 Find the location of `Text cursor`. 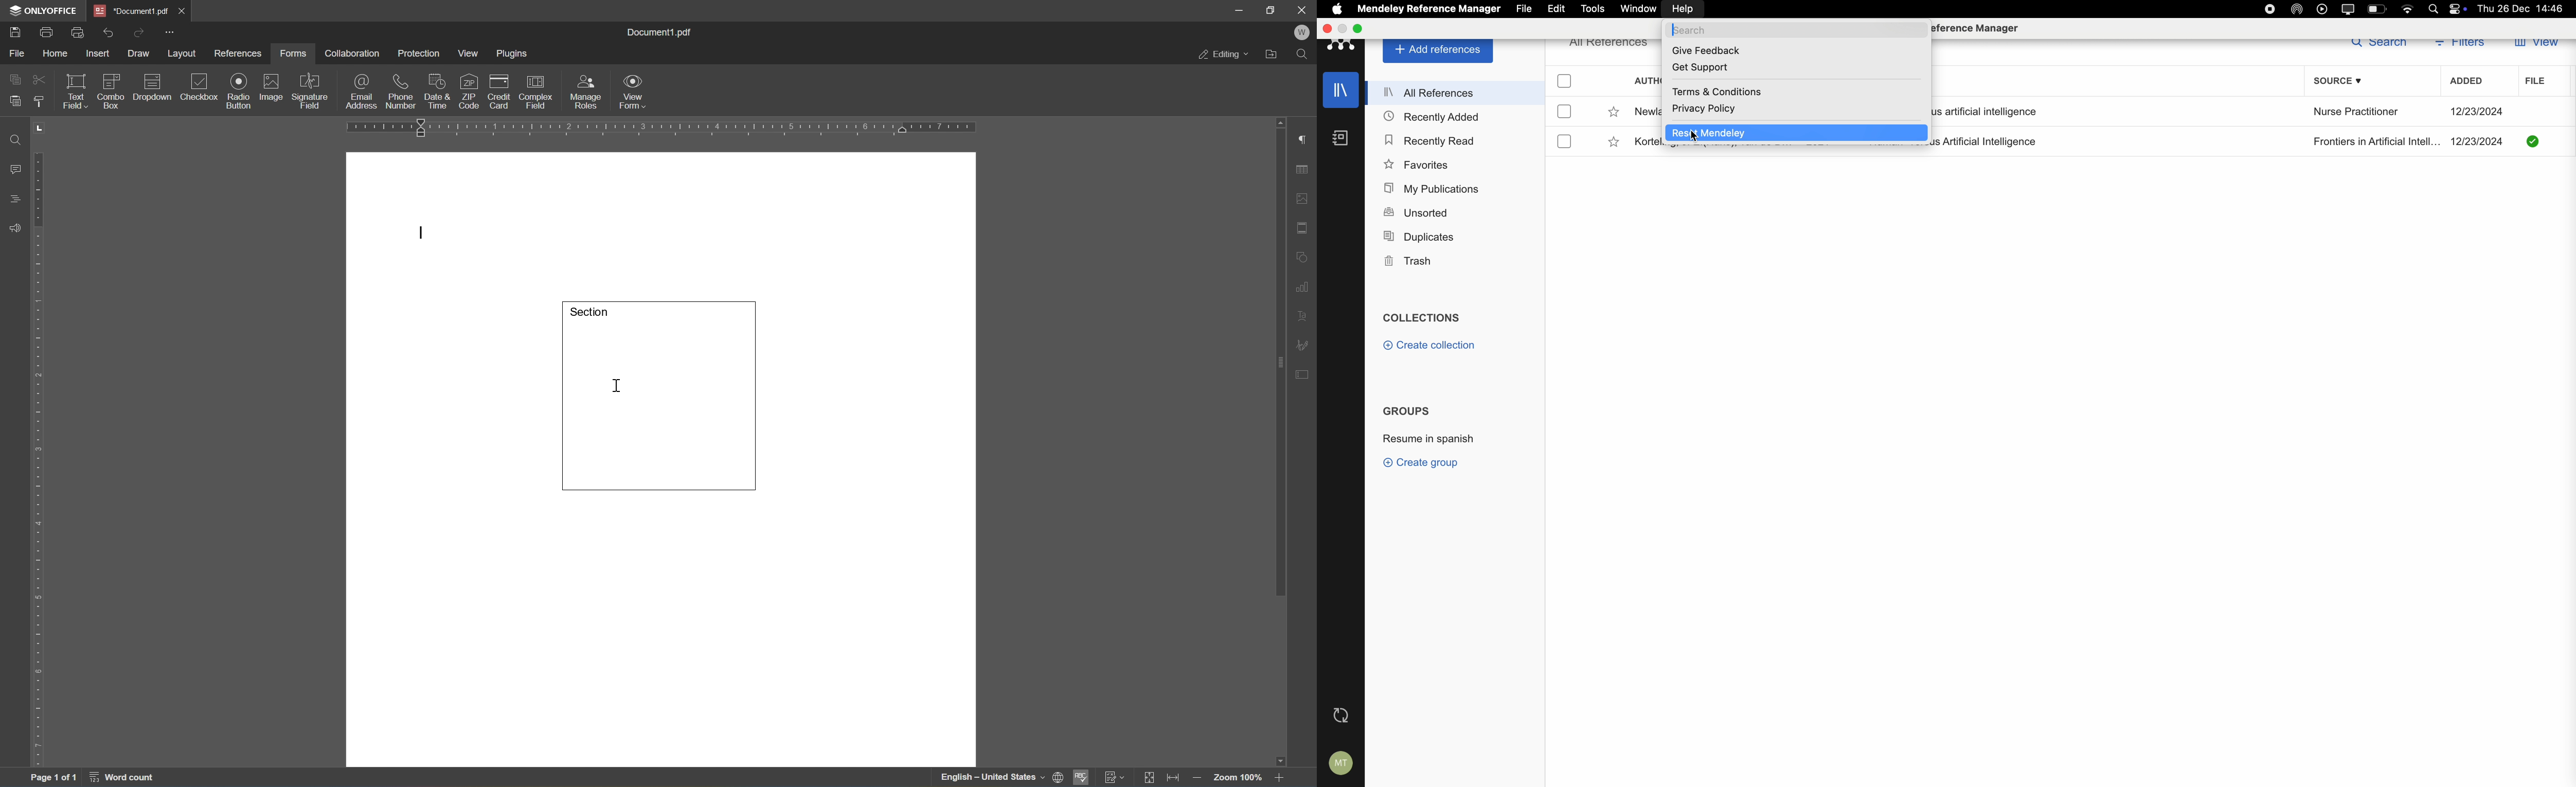

Text cursor is located at coordinates (620, 388).